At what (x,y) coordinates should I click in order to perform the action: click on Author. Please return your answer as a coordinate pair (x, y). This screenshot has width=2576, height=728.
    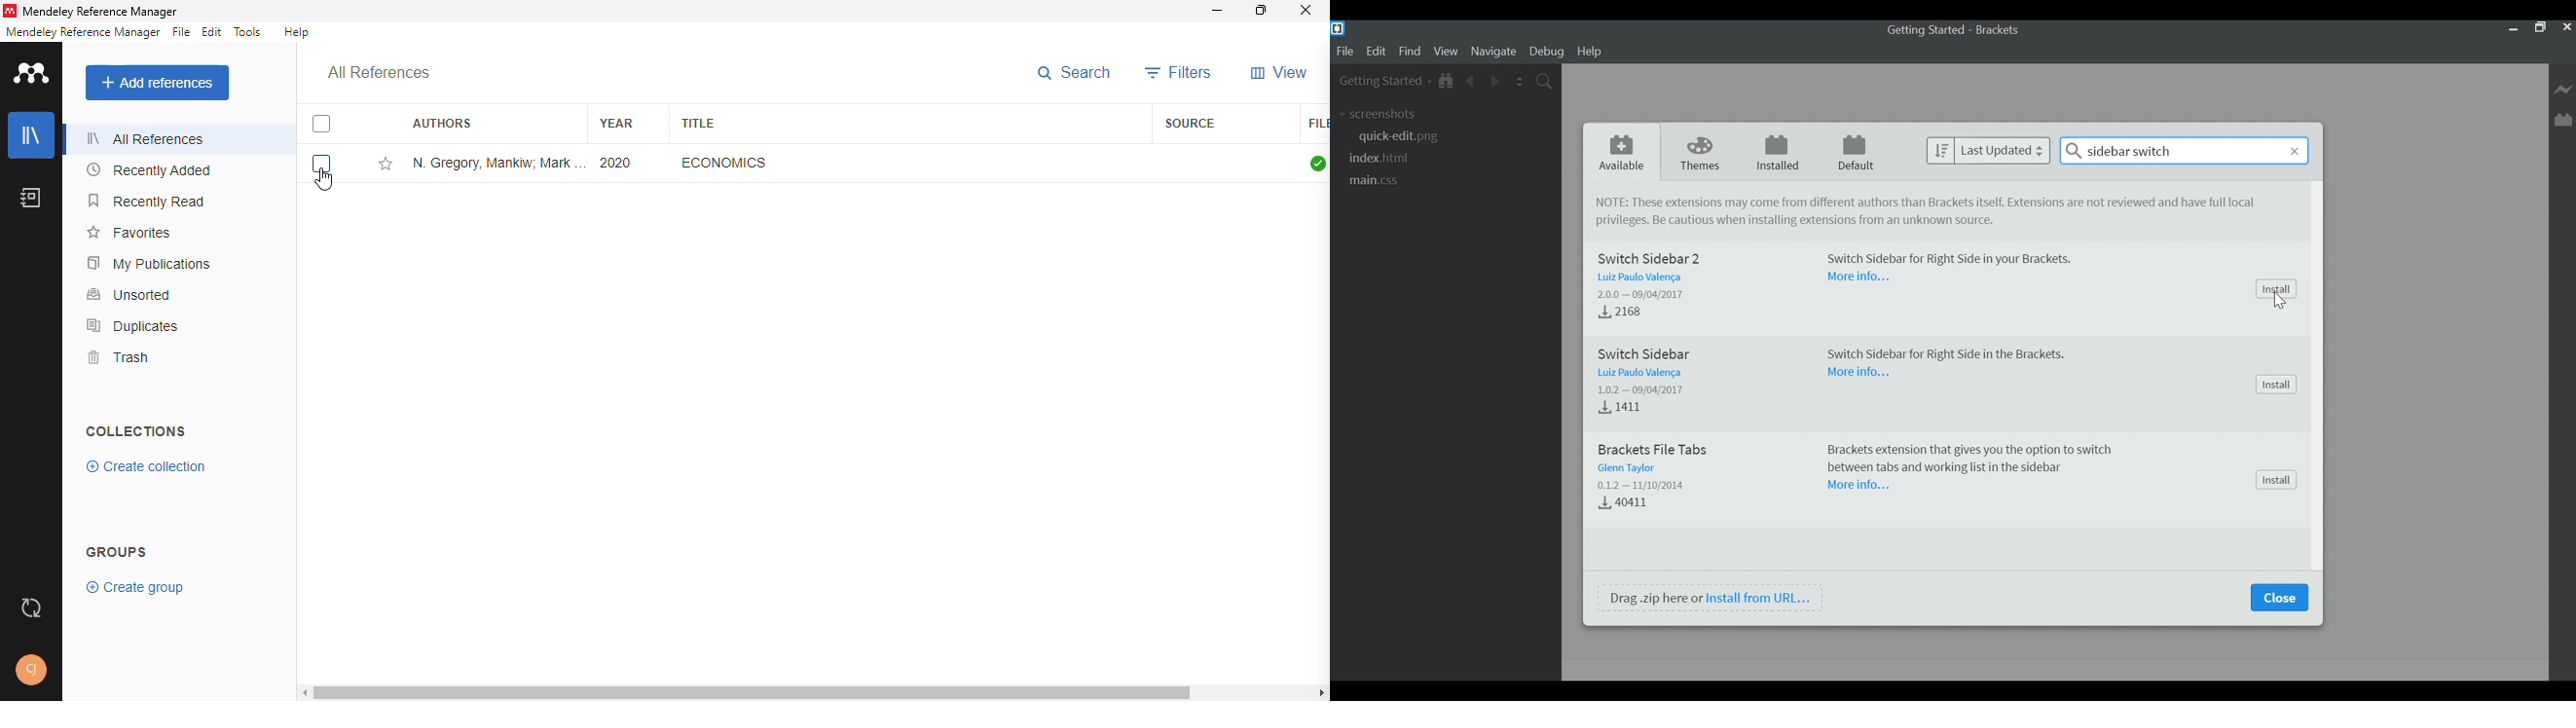
    Looking at the image, I should click on (1636, 469).